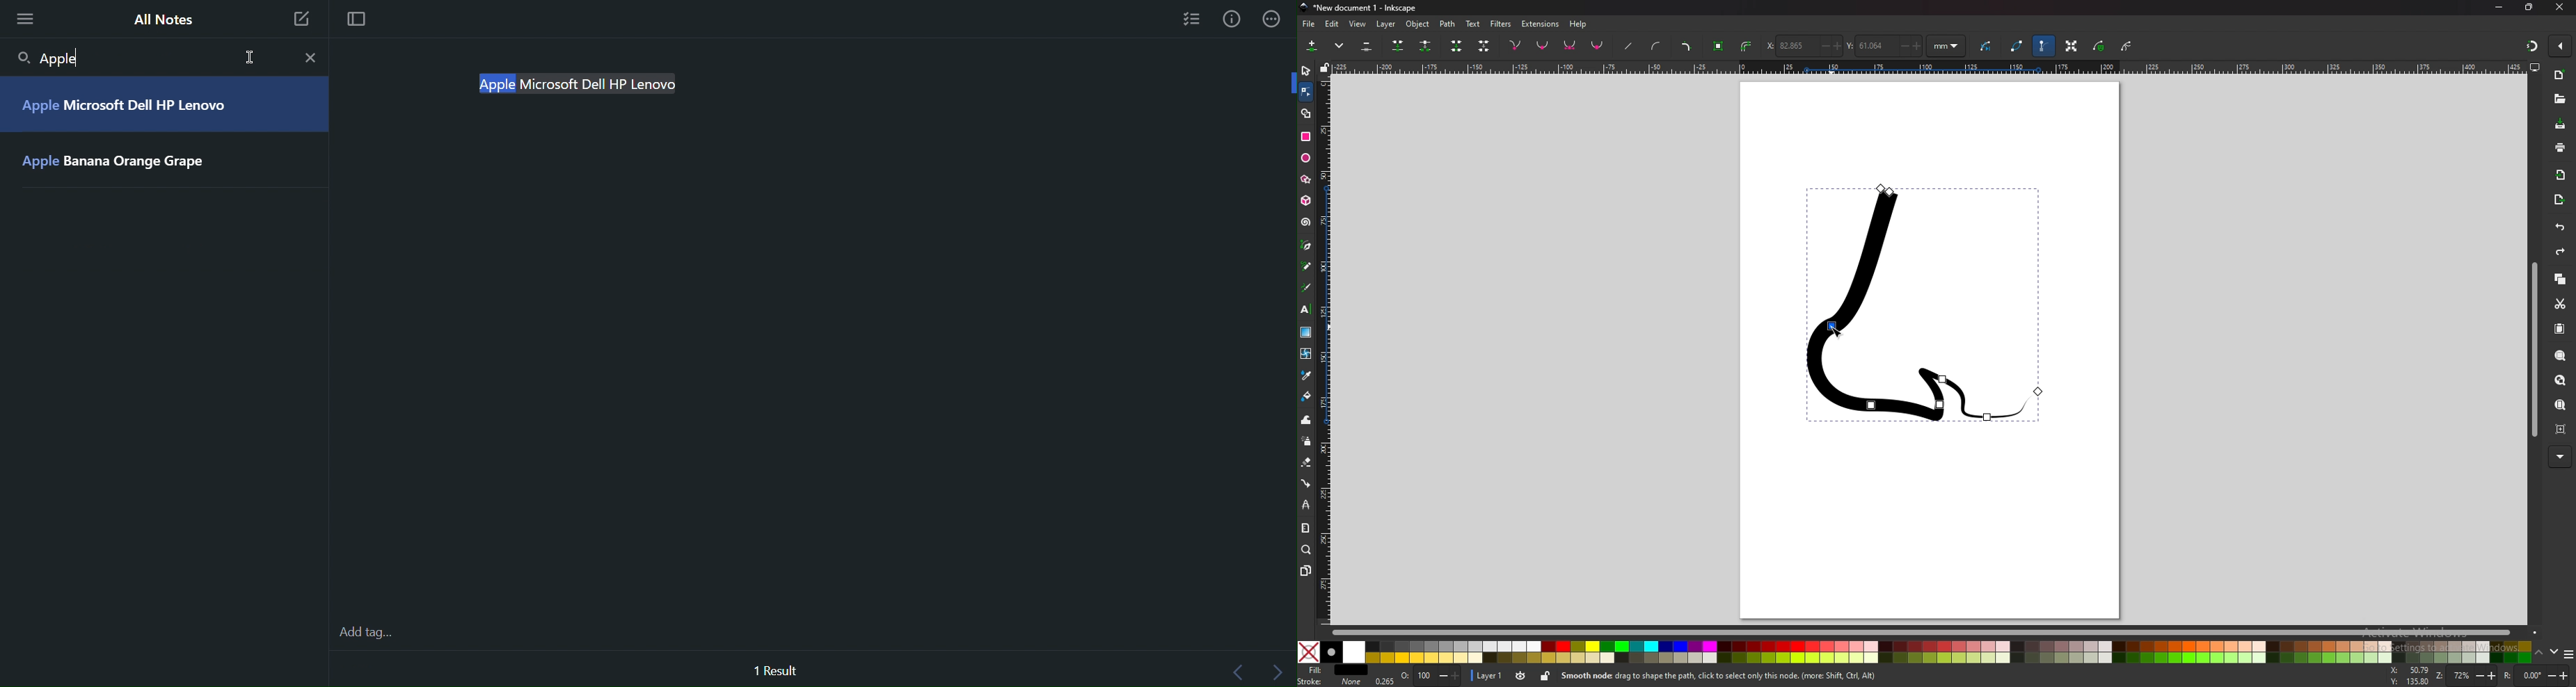 Image resolution: width=2576 pixels, height=700 pixels. I want to click on path, so click(1448, 23).